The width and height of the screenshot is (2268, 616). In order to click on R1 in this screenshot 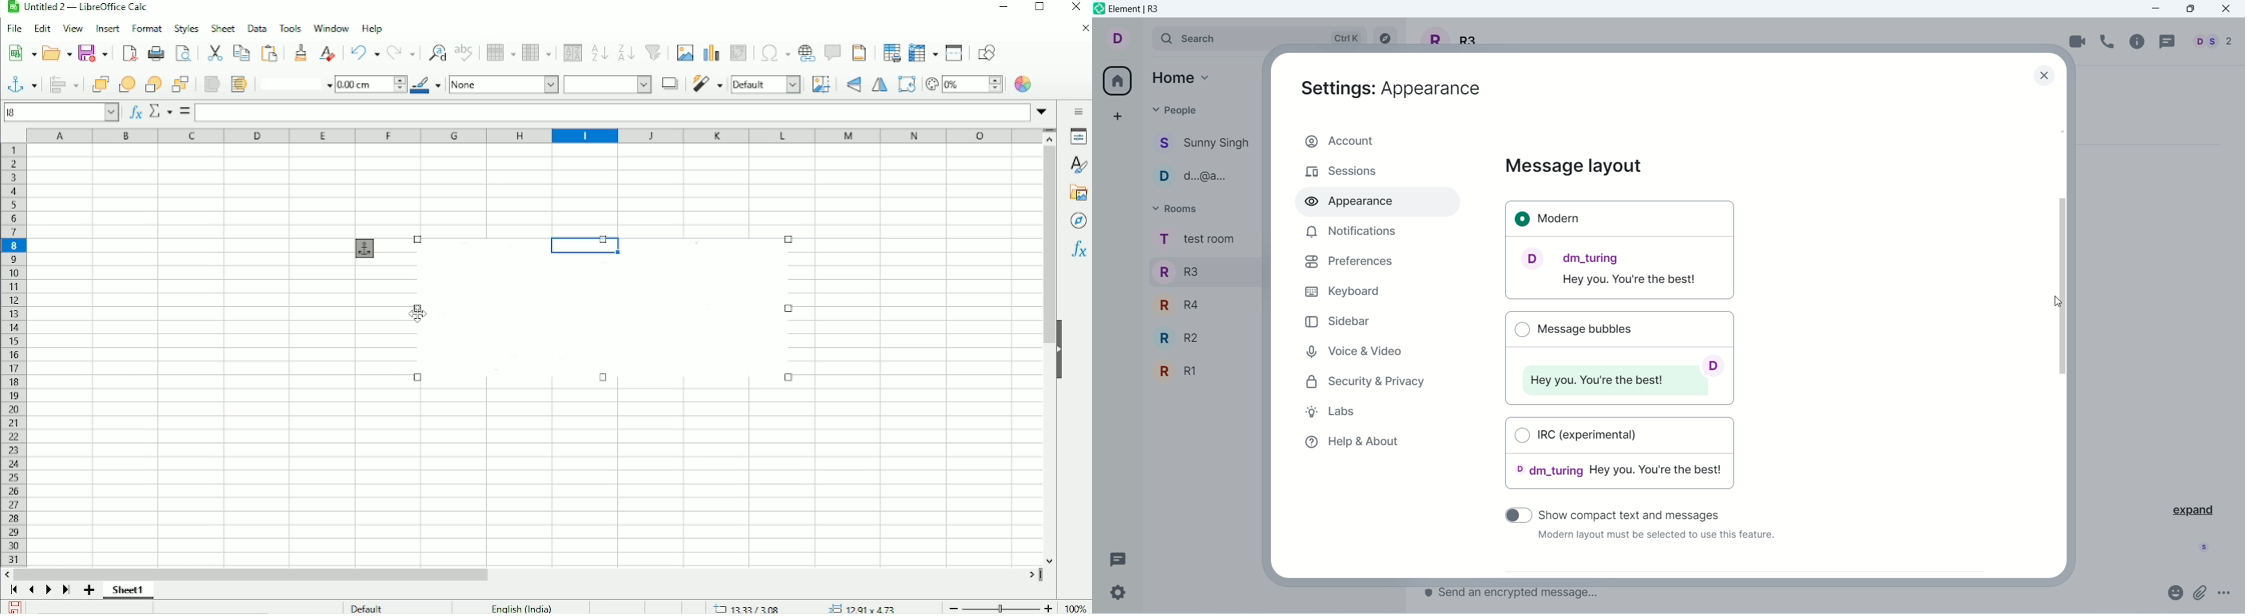, I will do `click(1203, 372)`.